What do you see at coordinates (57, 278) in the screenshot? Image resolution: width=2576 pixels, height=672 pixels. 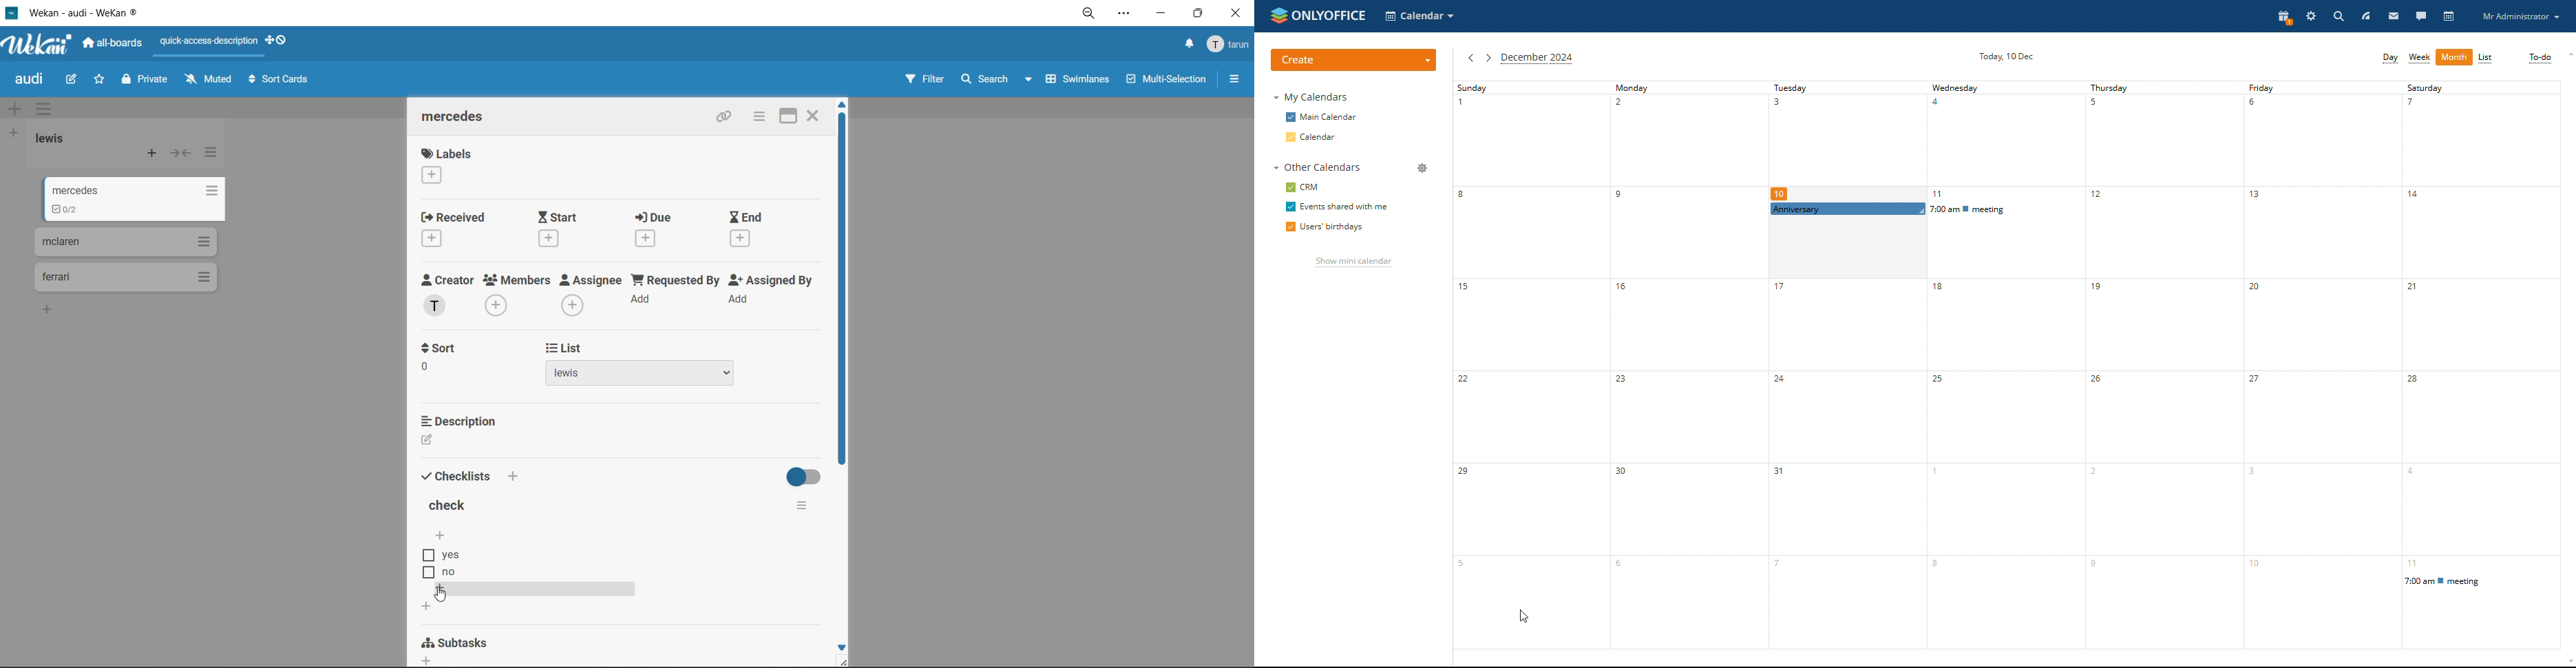 I see `ferari` at bounding box center [57, 278].